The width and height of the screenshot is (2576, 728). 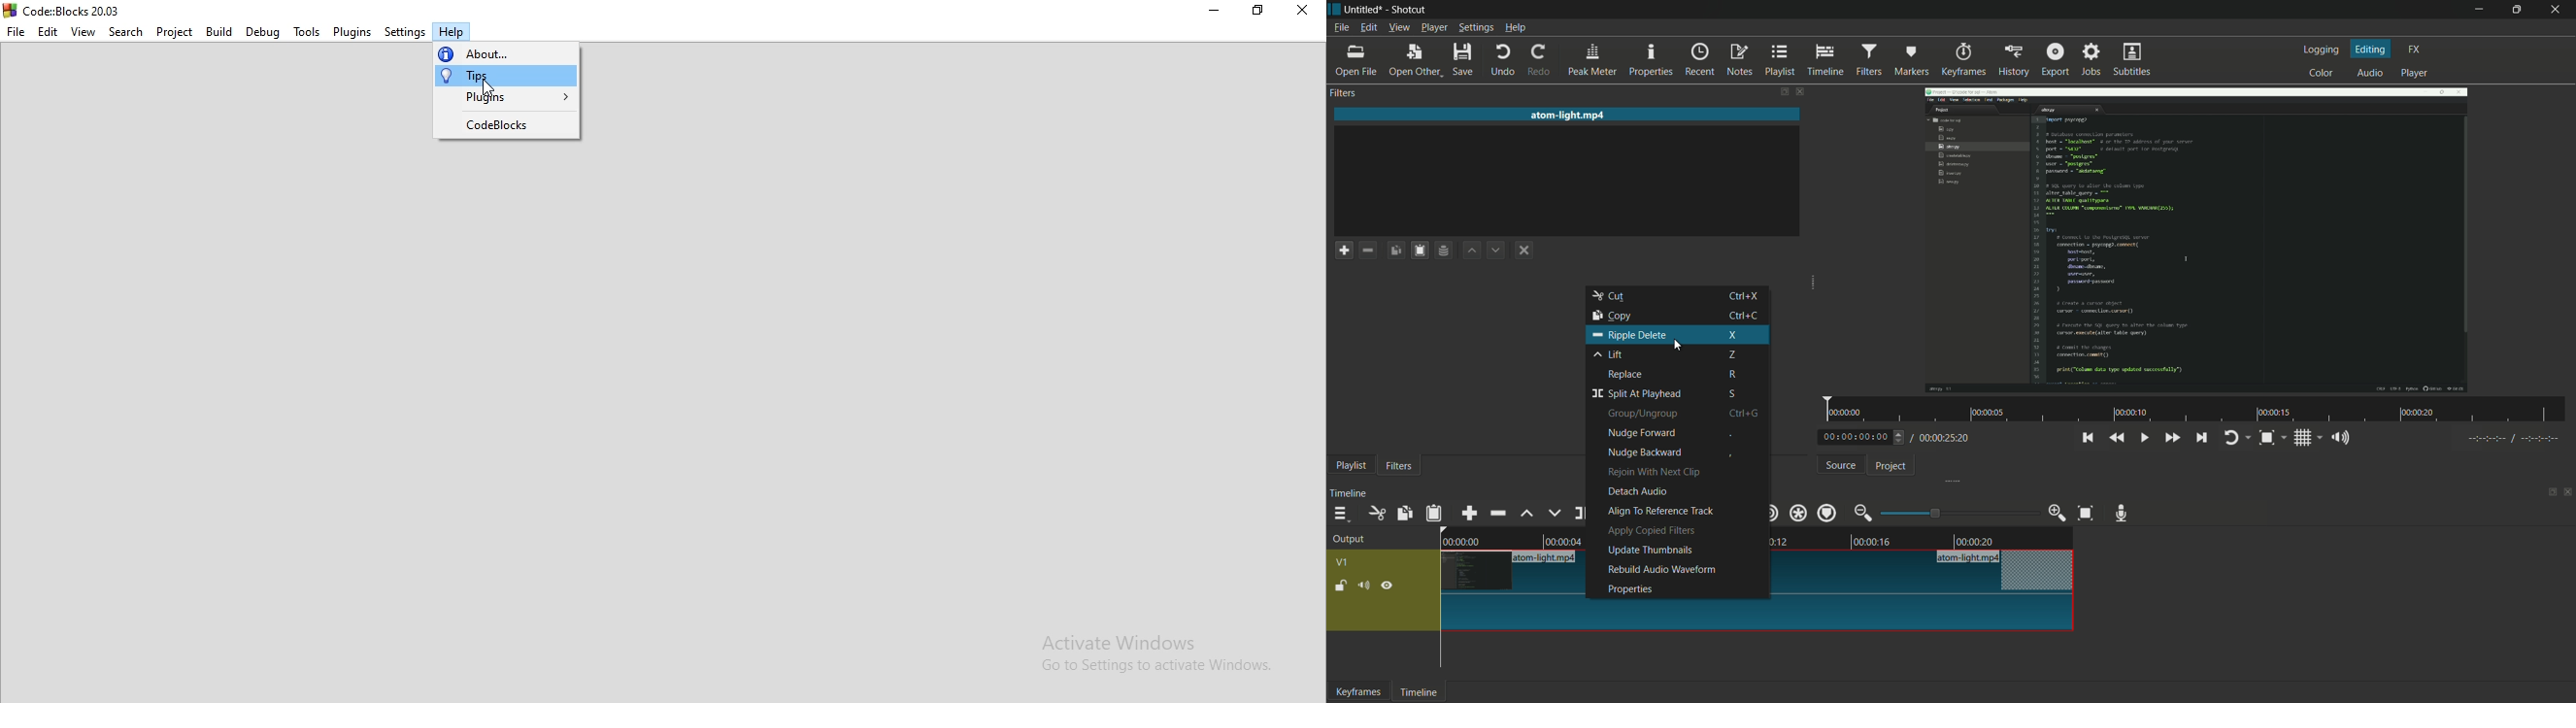 I want to click on imported file name, so click(x=1567, y=115).